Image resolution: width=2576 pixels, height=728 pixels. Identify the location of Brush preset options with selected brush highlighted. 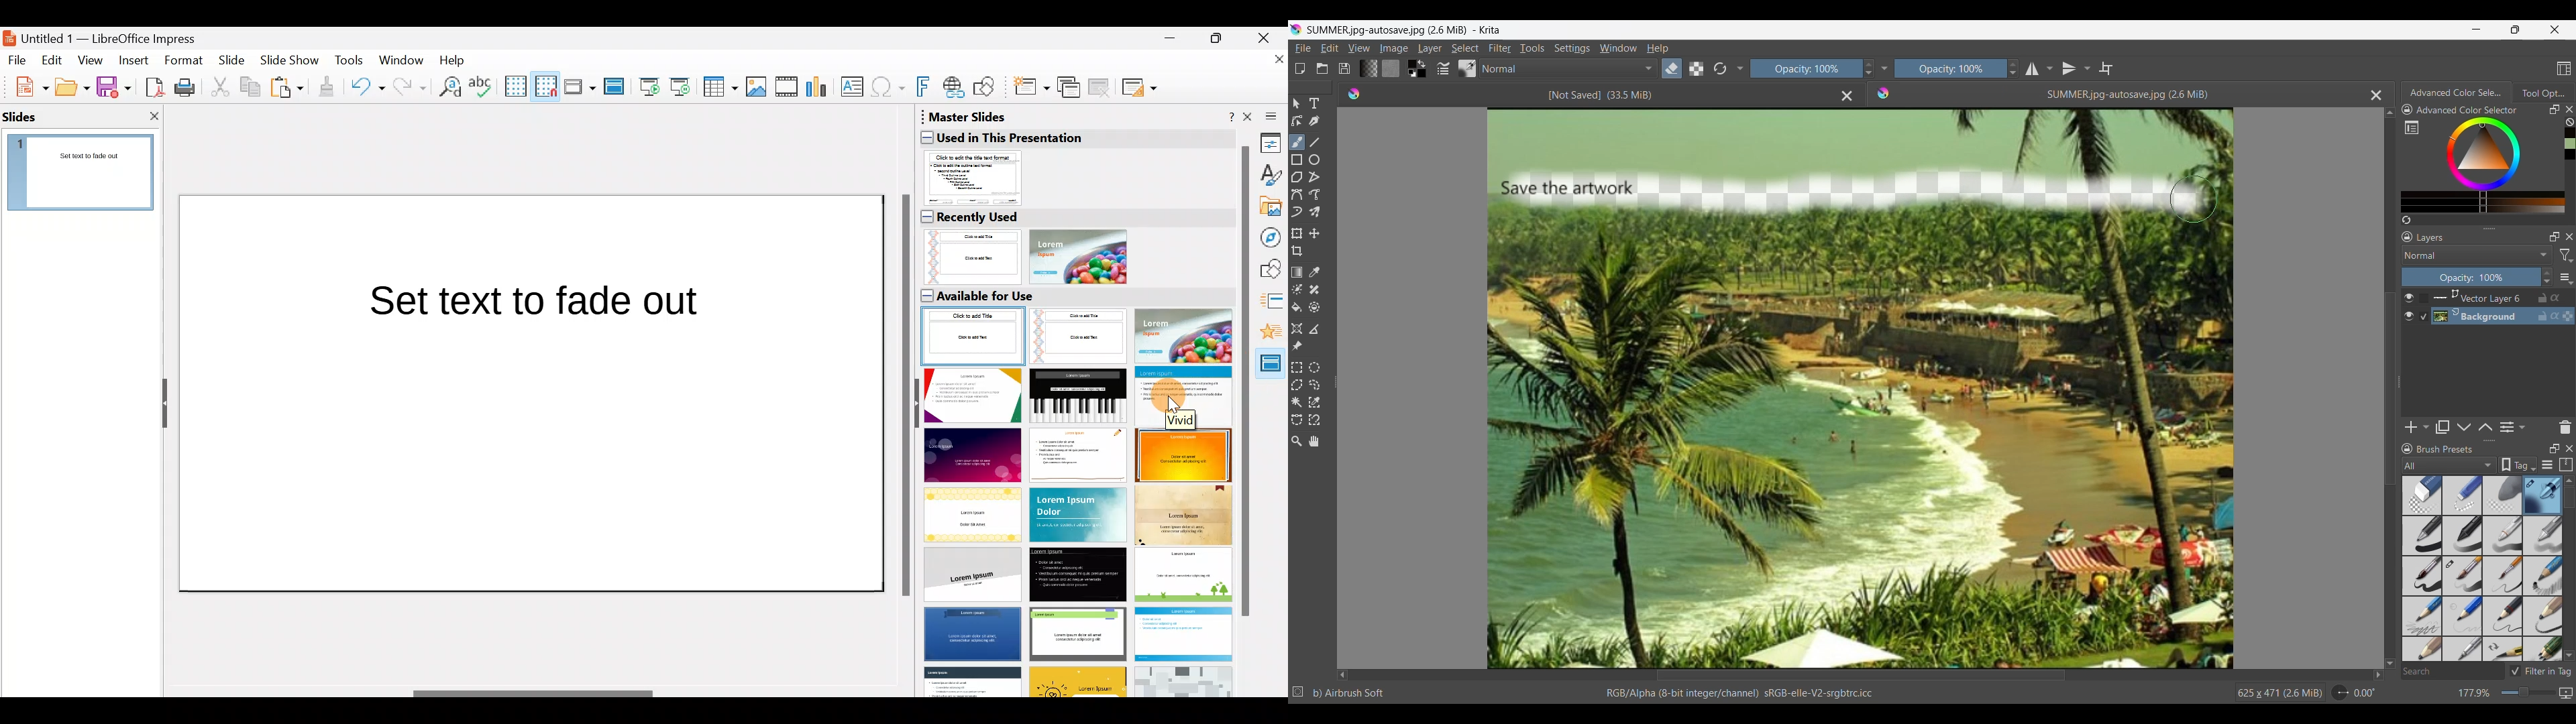
(2483, 569).